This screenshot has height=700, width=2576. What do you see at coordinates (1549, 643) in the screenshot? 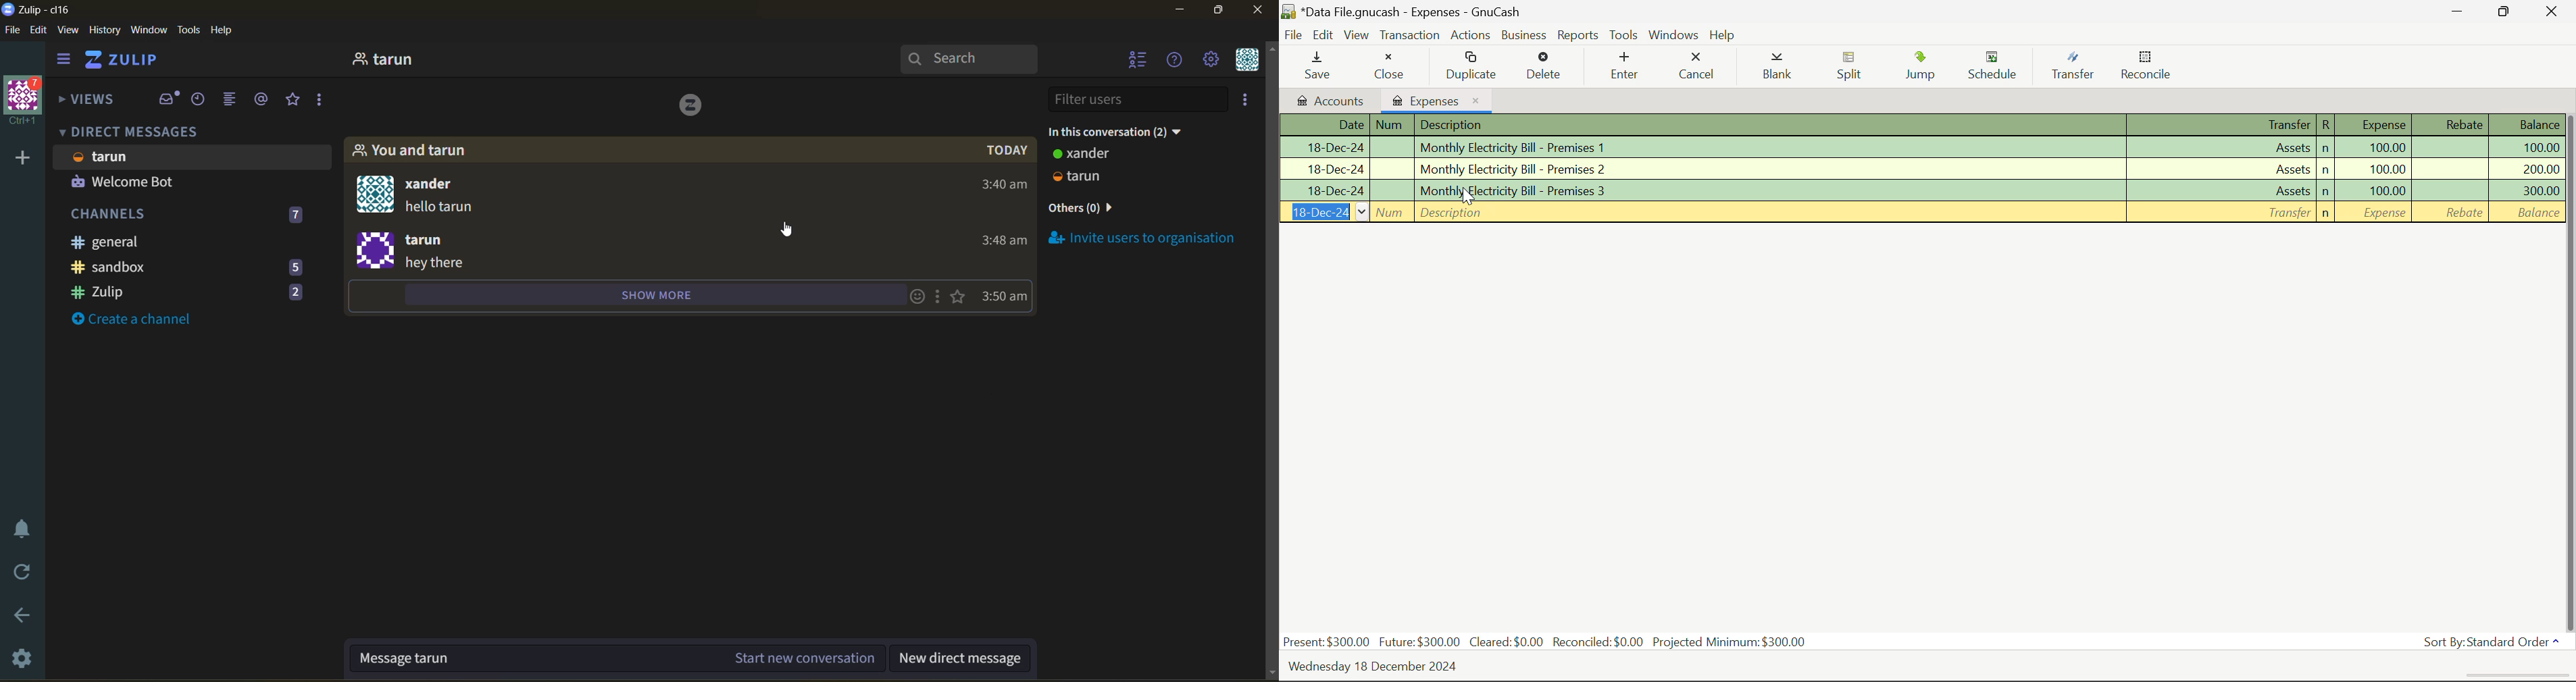
I see `Present: $300.00 Future:$300.00 Cleared:$0.00 Reconciled:$0.00 Projected Minimum: $300.00` at bounding box center [1549, 643].